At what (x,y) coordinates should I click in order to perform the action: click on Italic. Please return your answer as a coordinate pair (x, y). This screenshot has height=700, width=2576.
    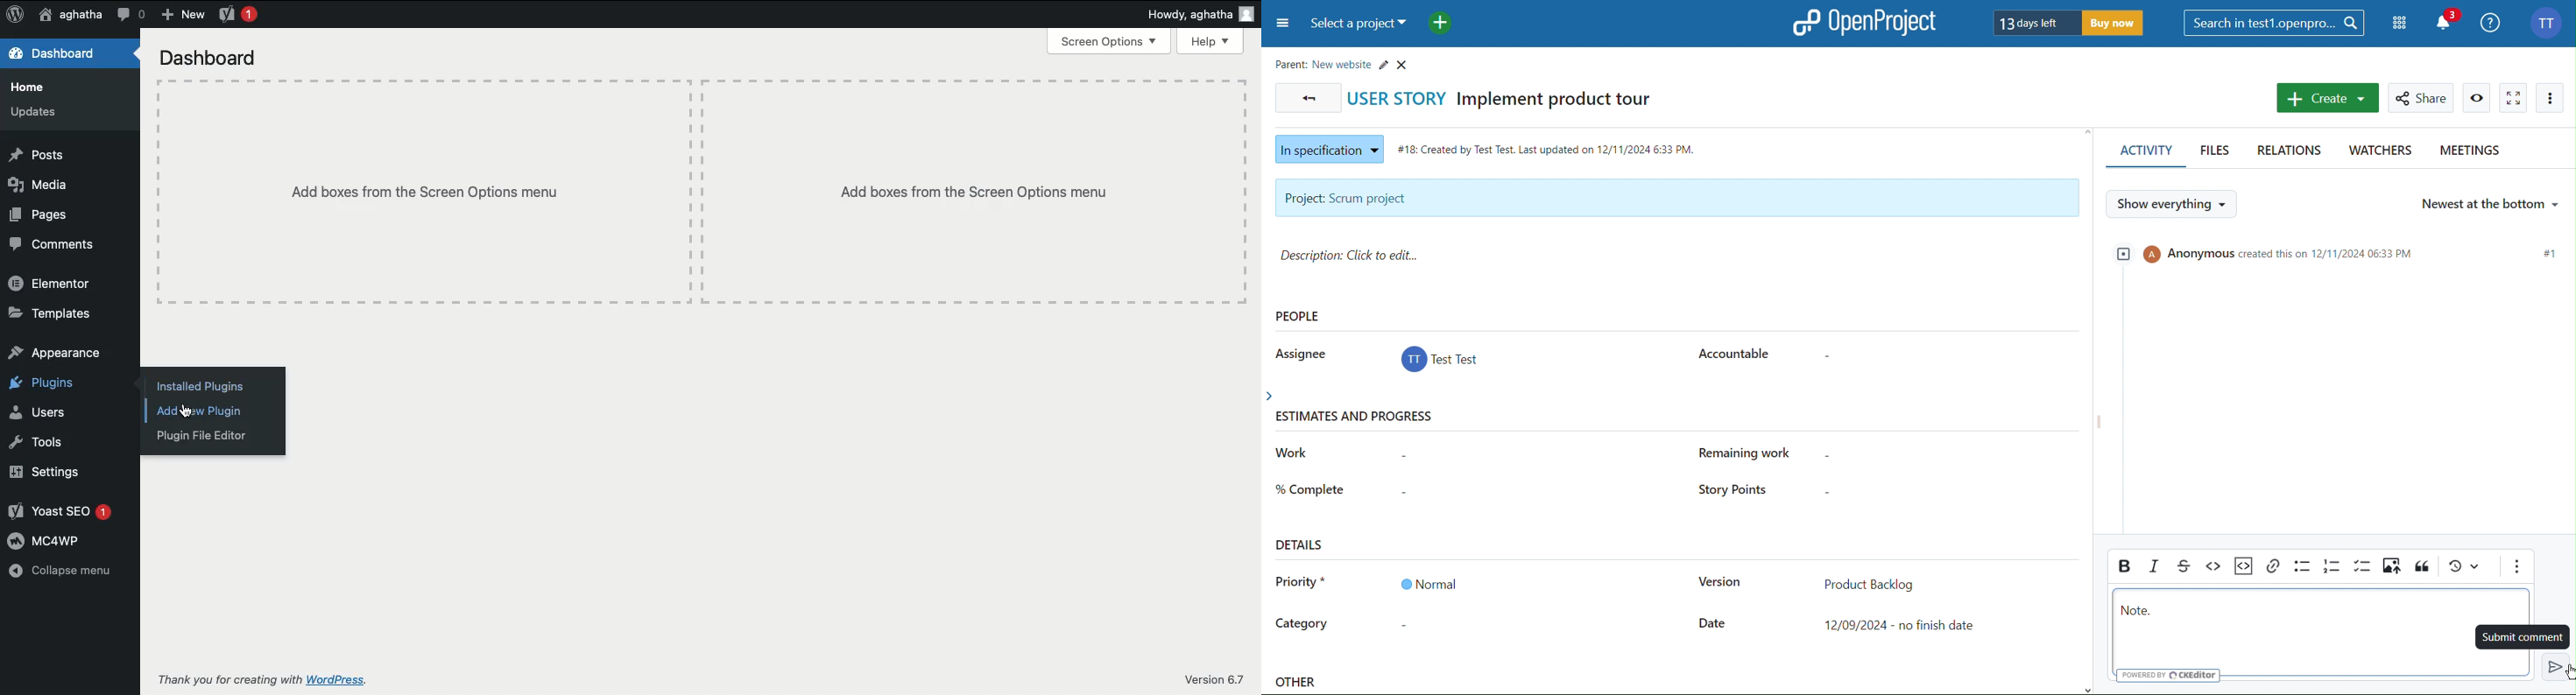
    Looking at the image, I should click on (2155, 566).